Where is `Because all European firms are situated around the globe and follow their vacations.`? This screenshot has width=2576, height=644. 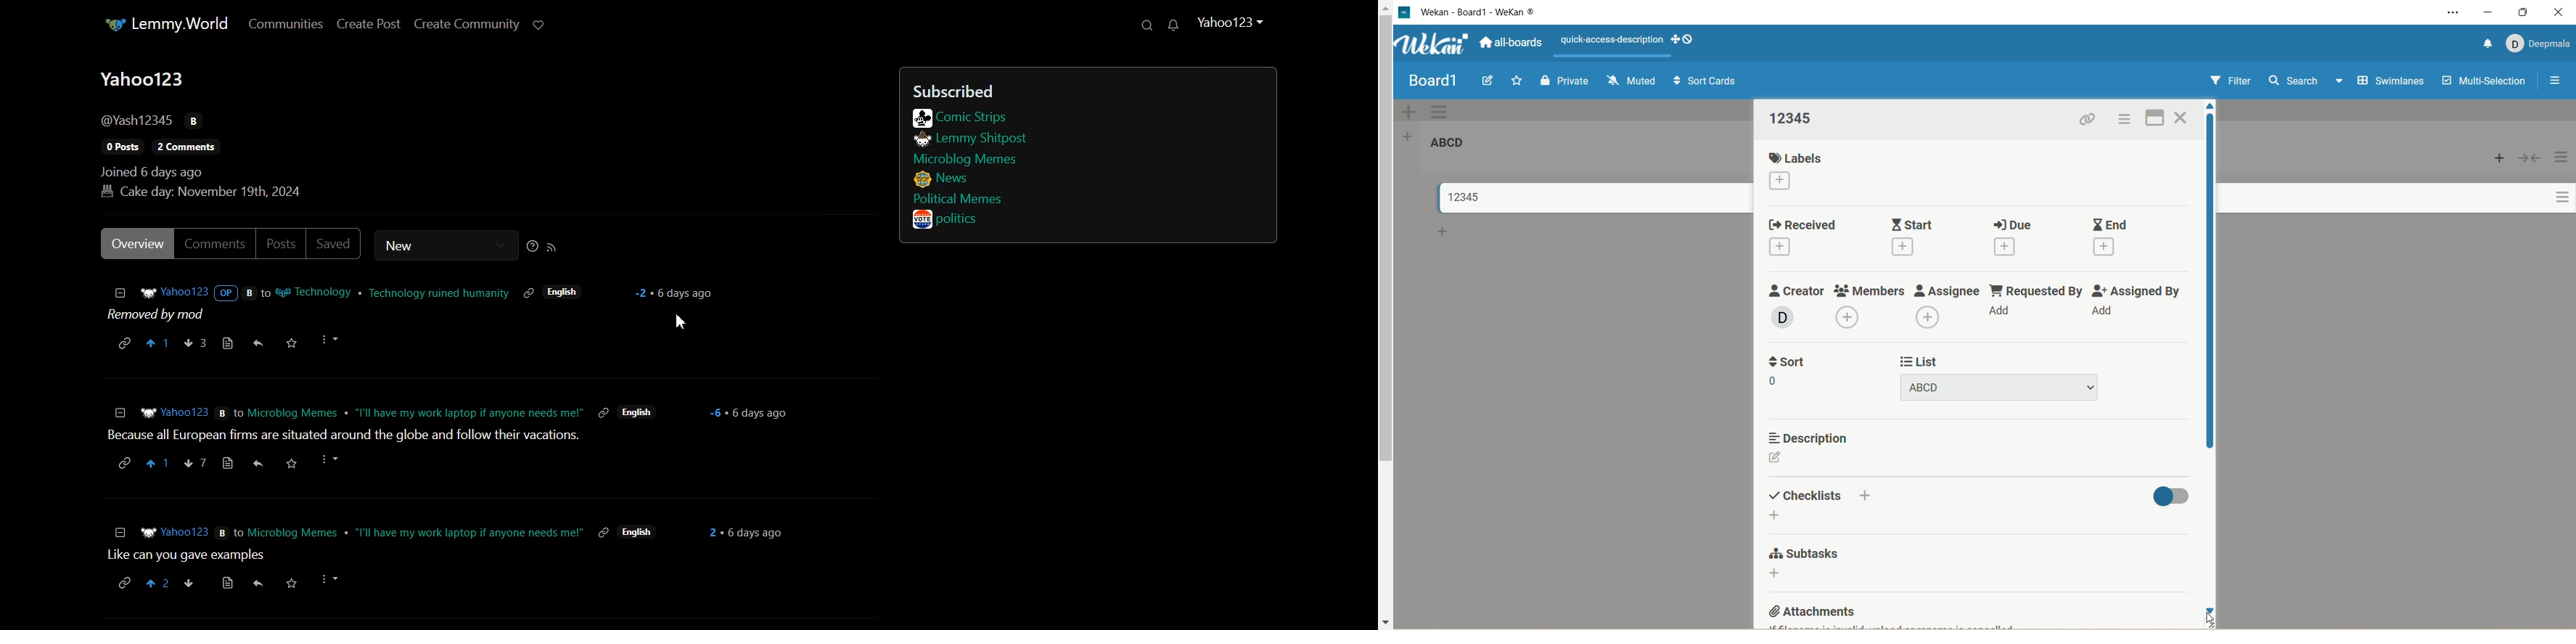 Because all European firms are situated around the globe and follow their vacations. is located at coordinates (340, 437).